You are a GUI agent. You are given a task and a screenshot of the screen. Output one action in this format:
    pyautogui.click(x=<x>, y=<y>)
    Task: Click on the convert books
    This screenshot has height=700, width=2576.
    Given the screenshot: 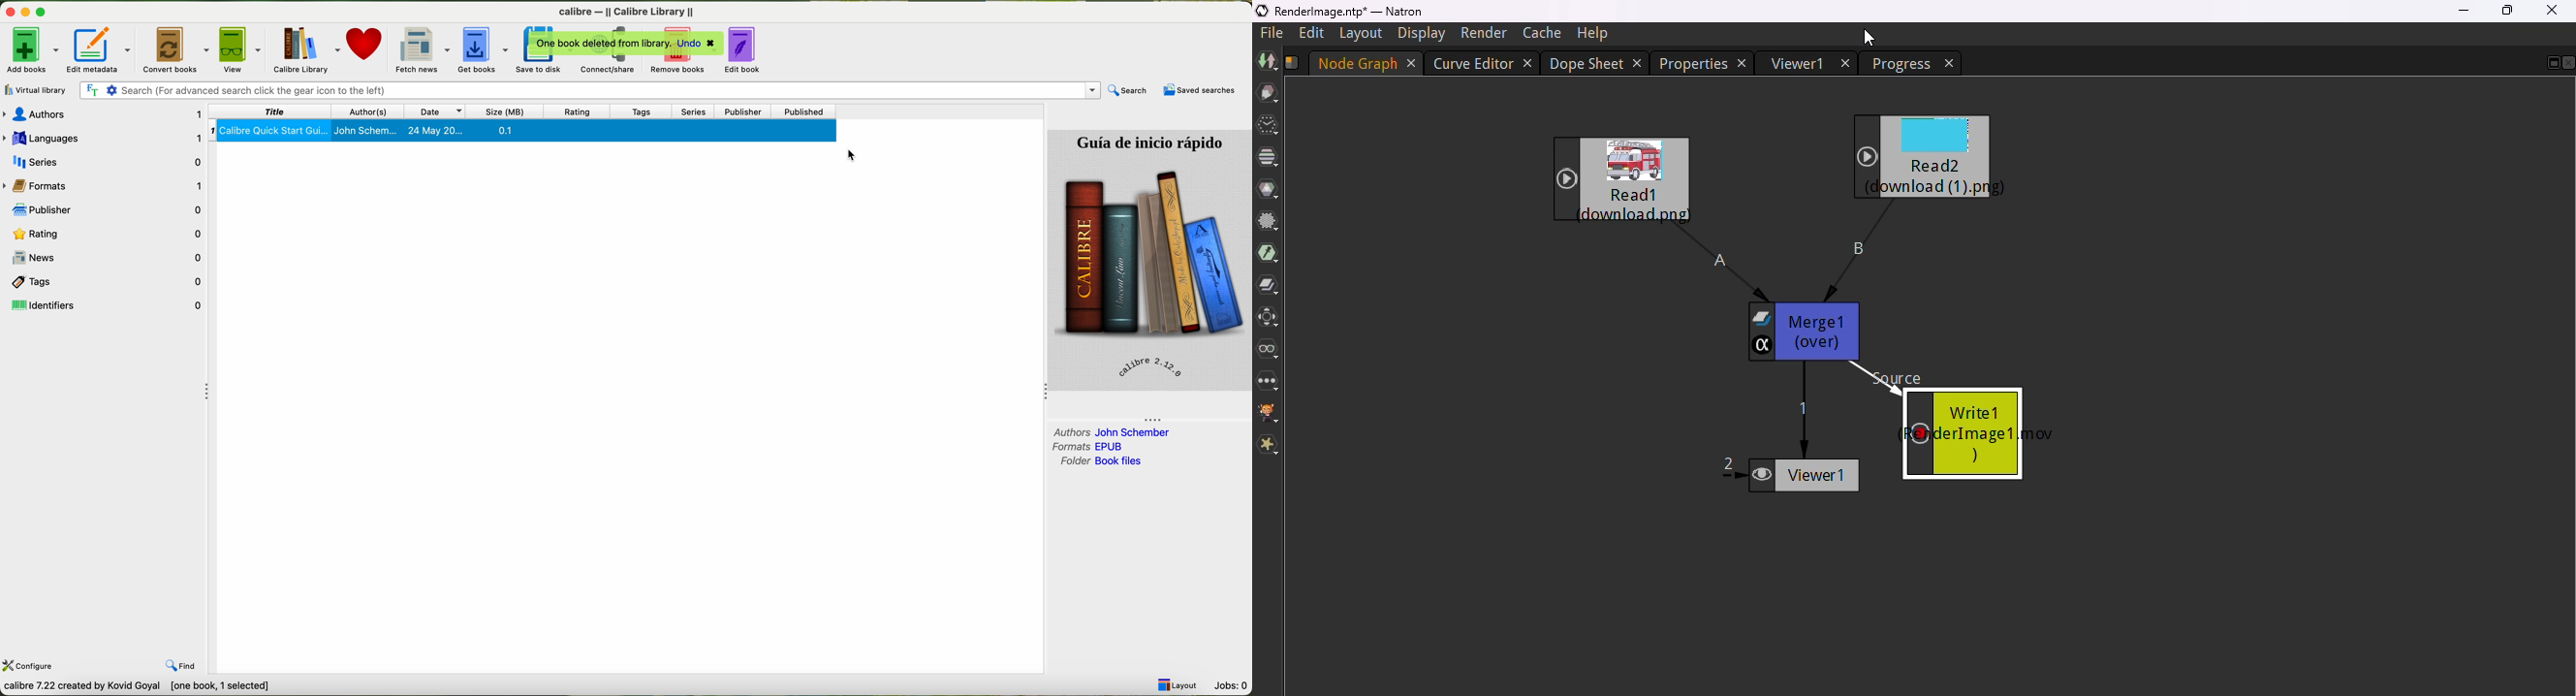 What is the action you would take?
    pyautogui.click(x=175, y=49)
    